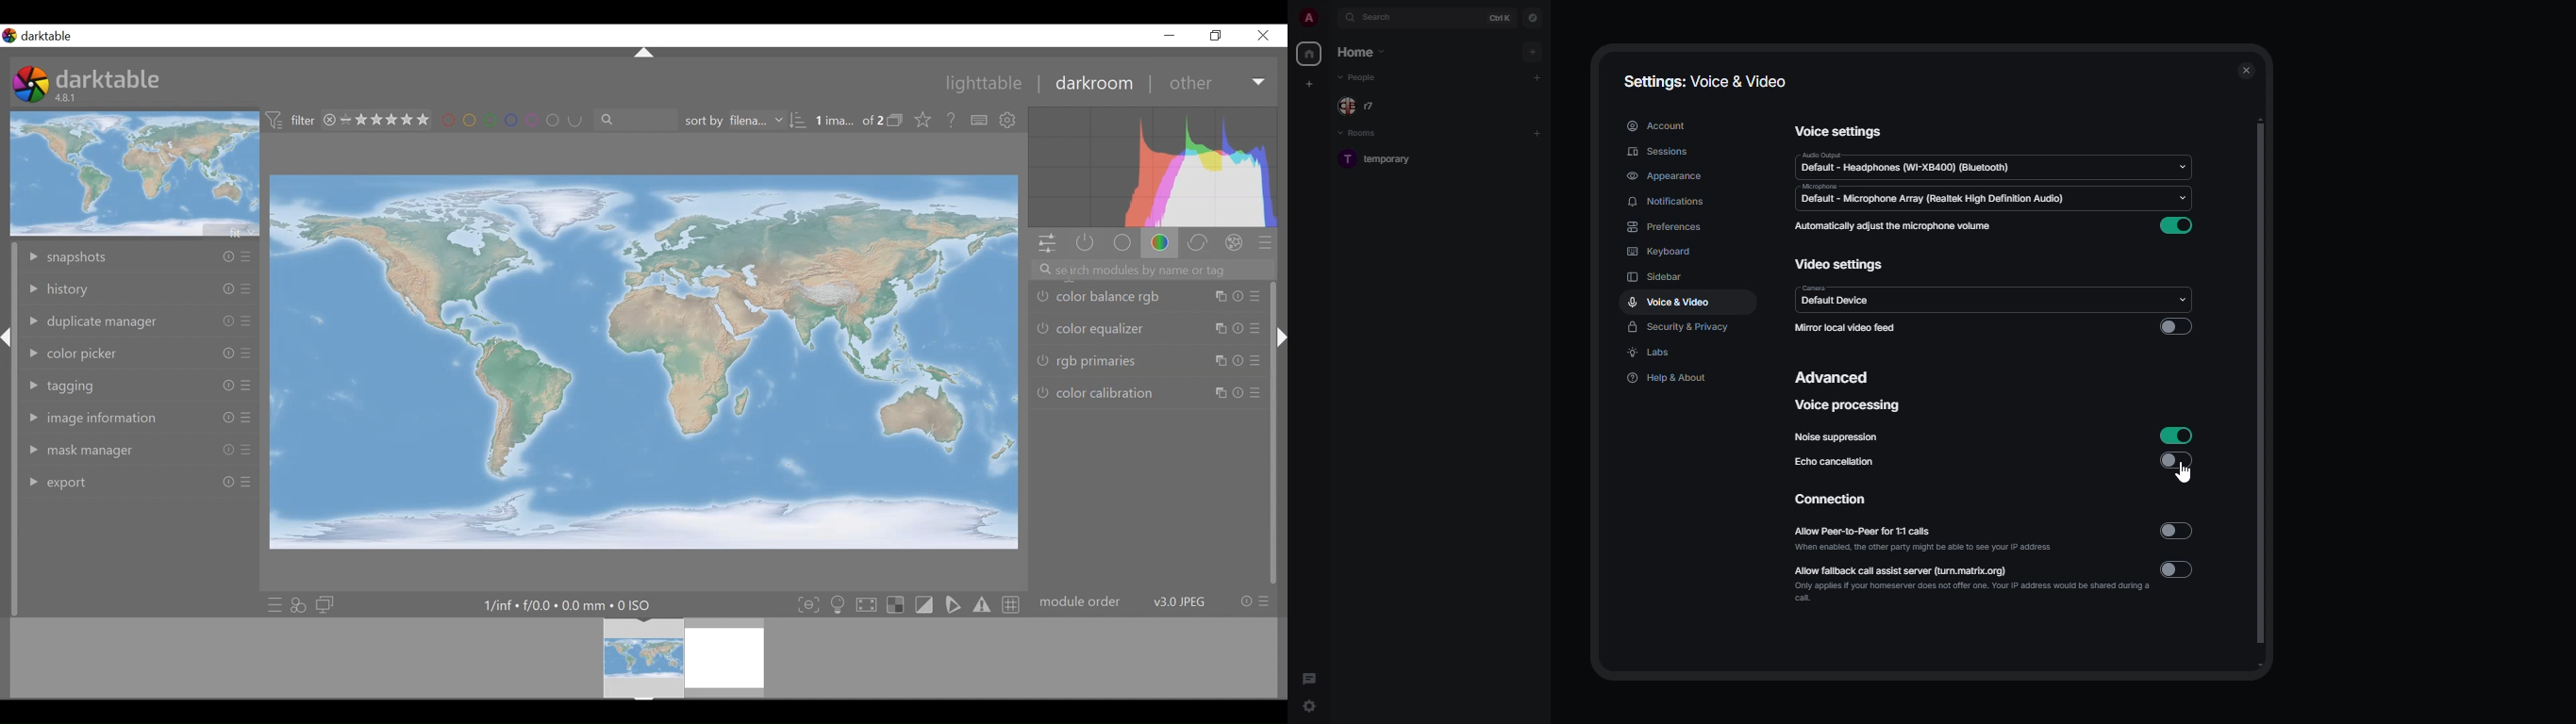 The width and height of the screenshot is (2576, 728). What do you see at coordinates (1156, 273) in the screenshot?
I see `search modules` at bounding box center [1156, 273].